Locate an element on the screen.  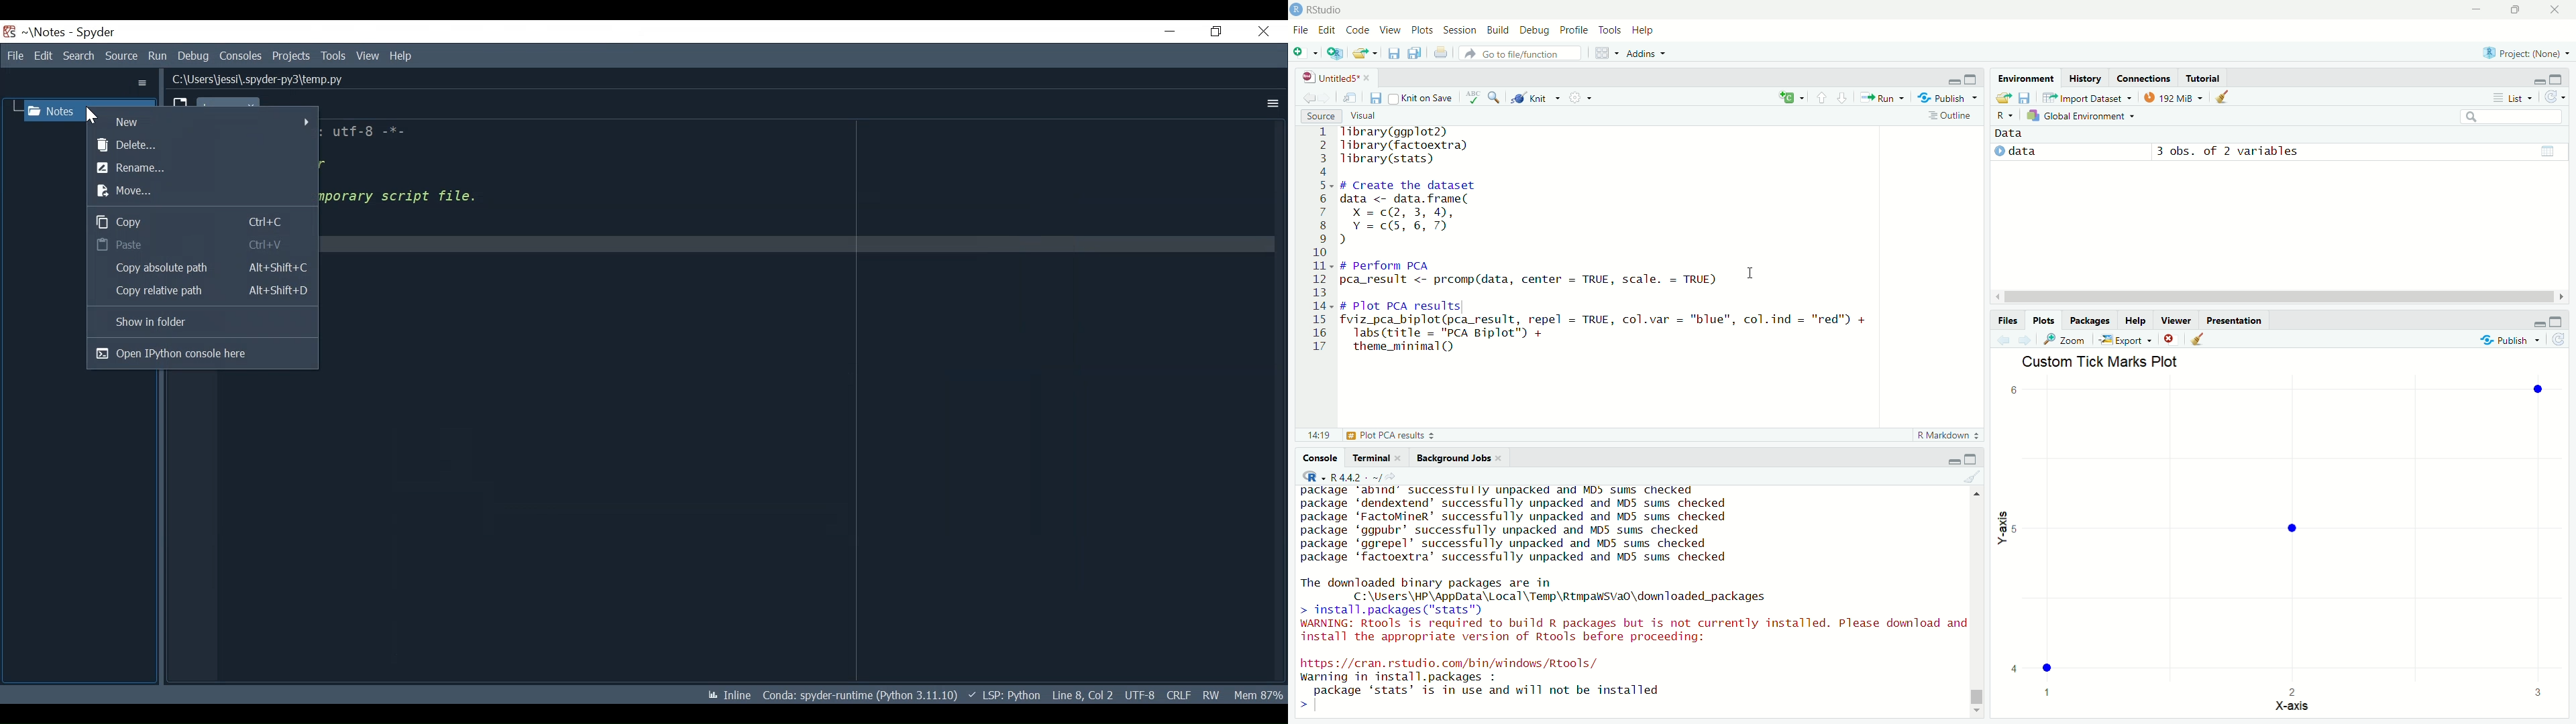
refresh is located at coordinates (2560, 339).